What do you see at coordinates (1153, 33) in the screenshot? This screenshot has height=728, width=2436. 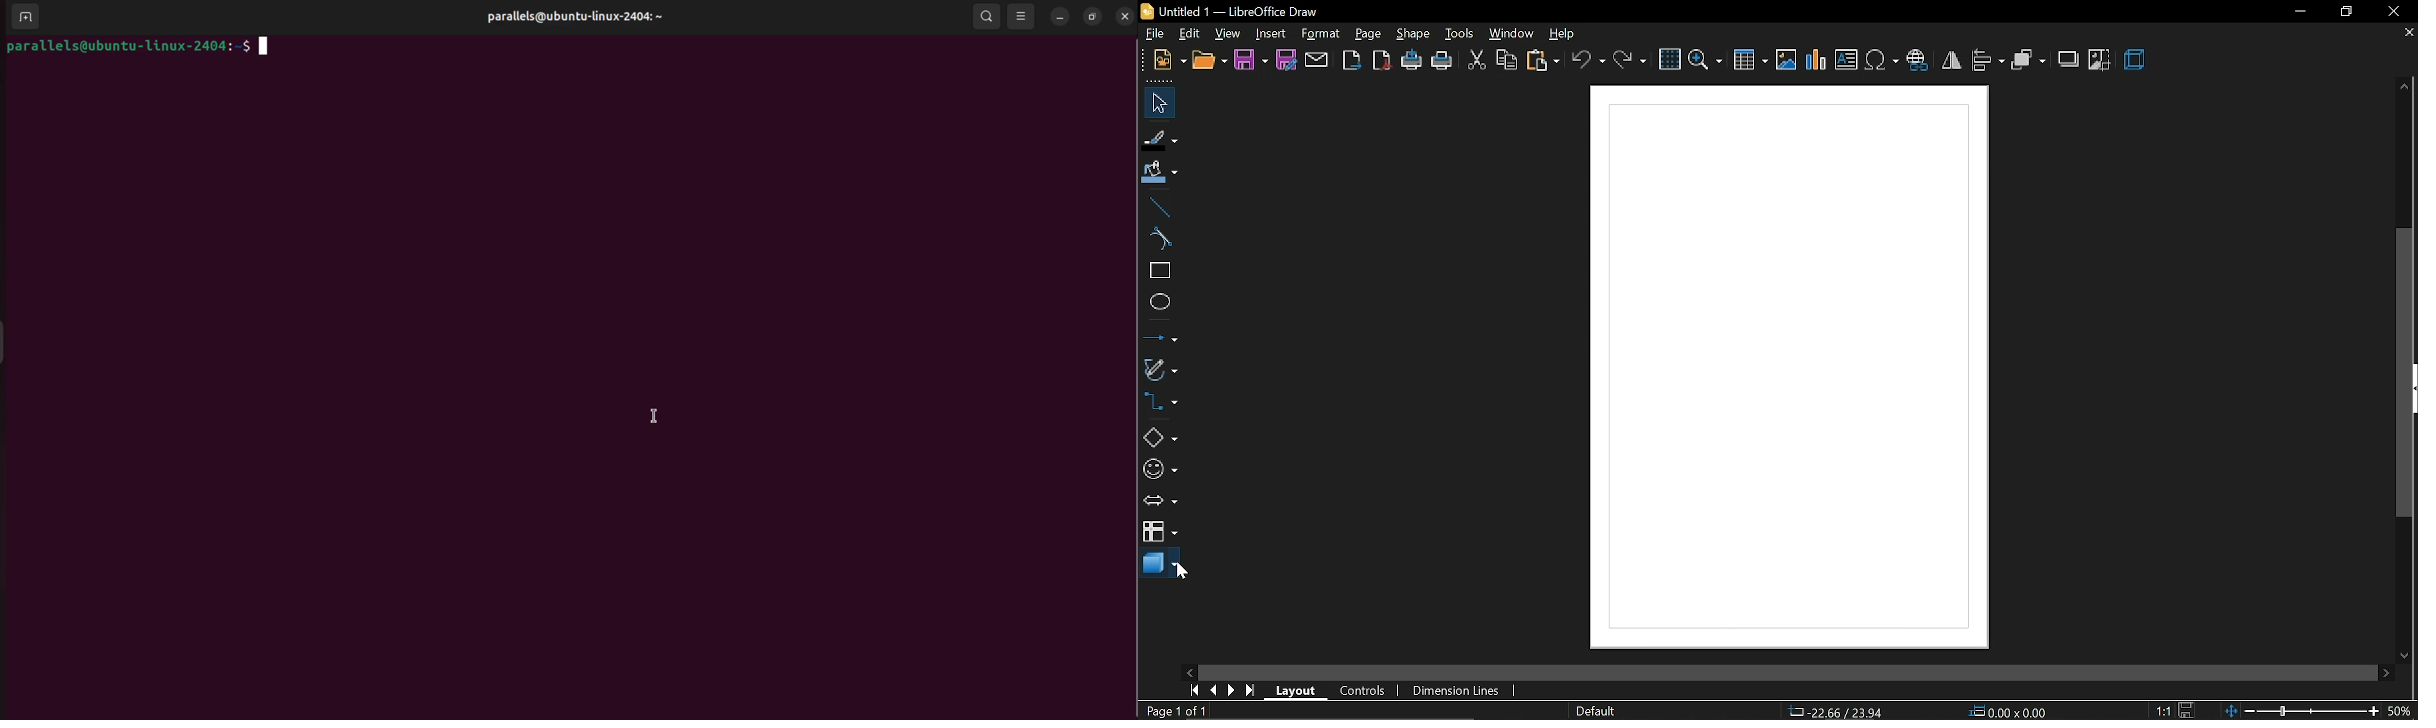 I see `file` at bounding box center [1153, 33].